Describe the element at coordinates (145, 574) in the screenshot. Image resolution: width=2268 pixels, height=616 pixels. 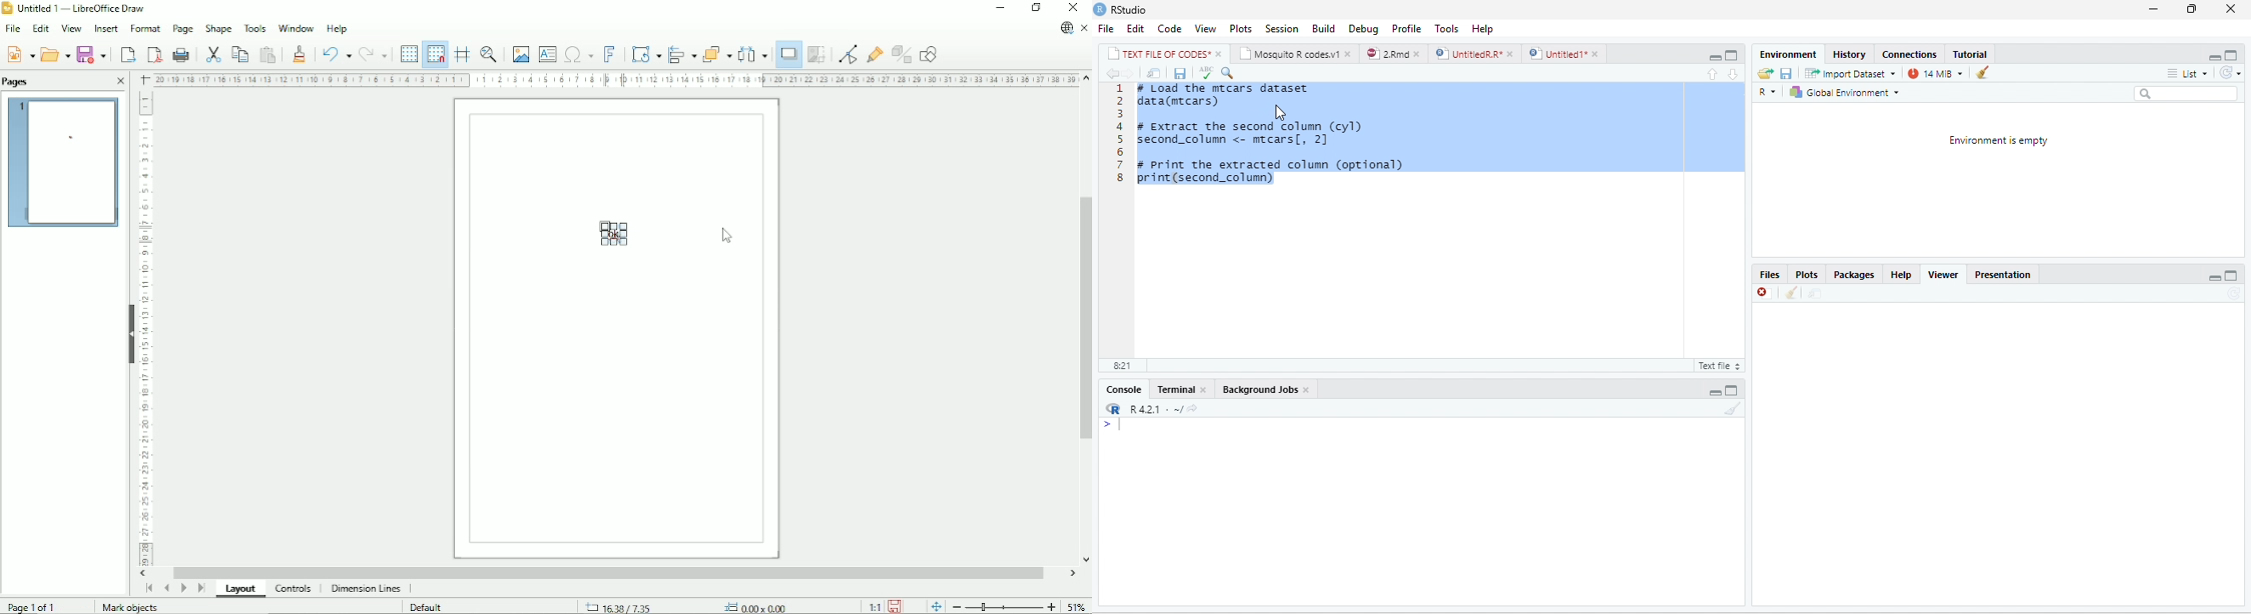
I see `Horizontal scroll button` at that location.